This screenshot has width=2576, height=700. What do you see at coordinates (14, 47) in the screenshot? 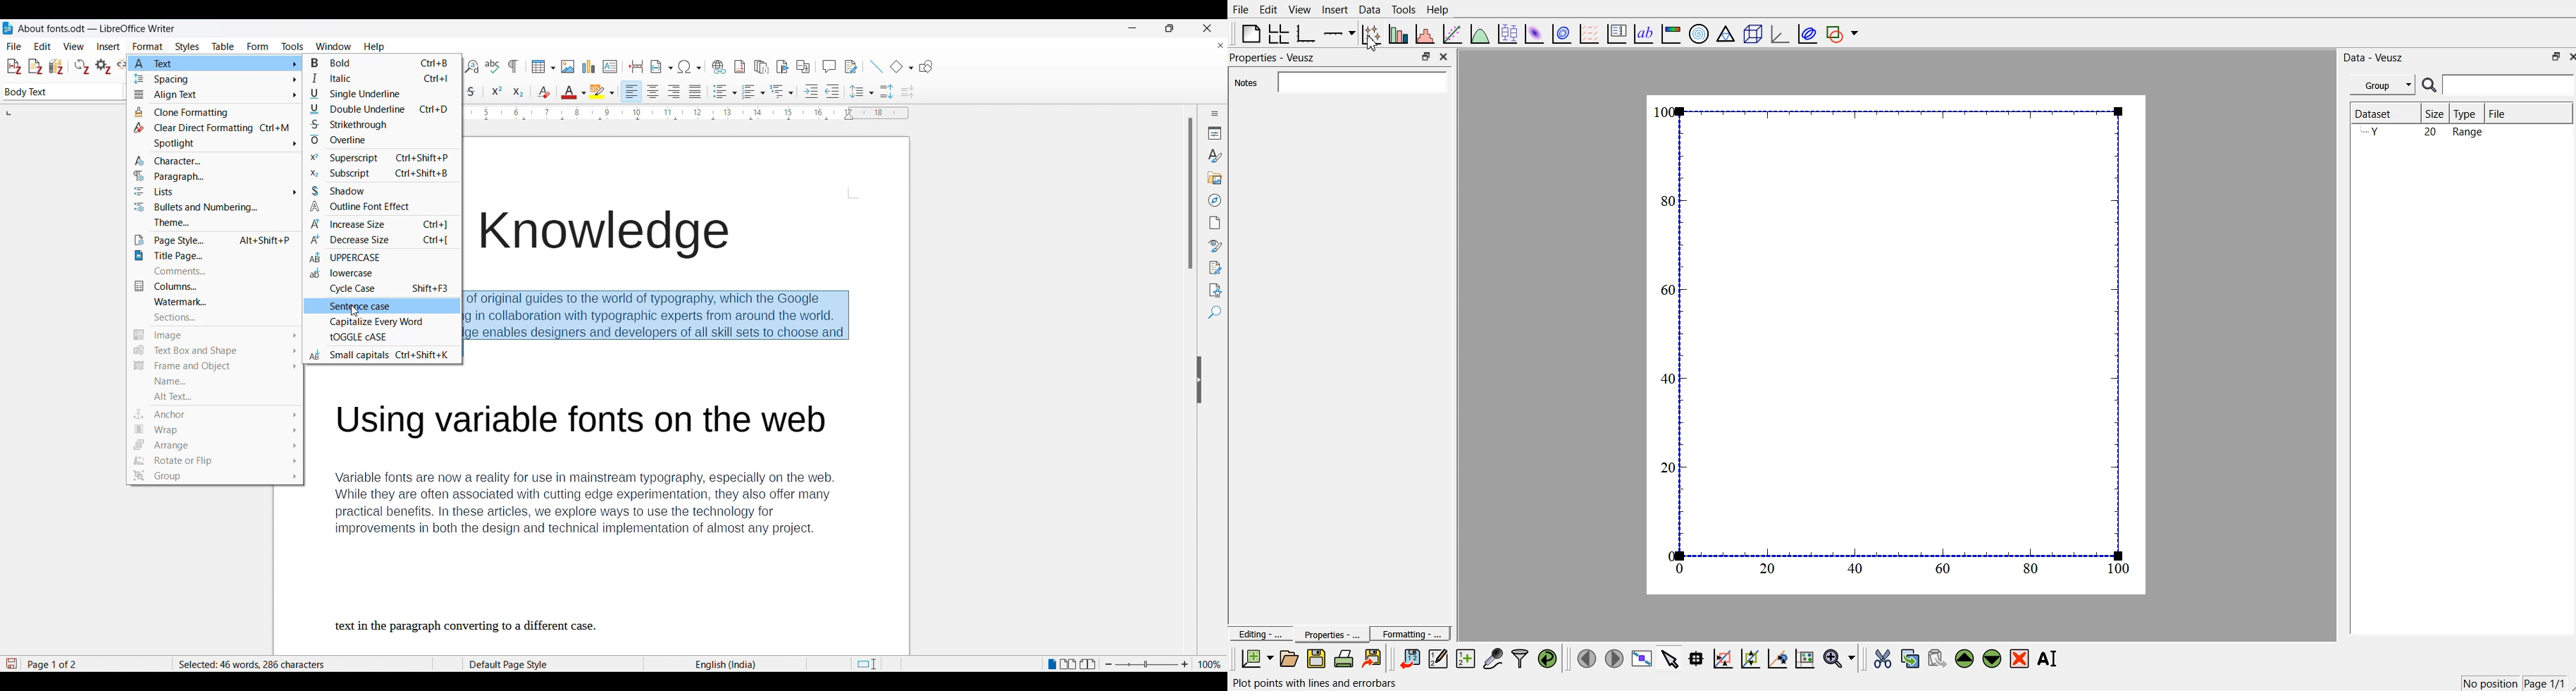
I see `File menu` at bounding box center [14, 47].